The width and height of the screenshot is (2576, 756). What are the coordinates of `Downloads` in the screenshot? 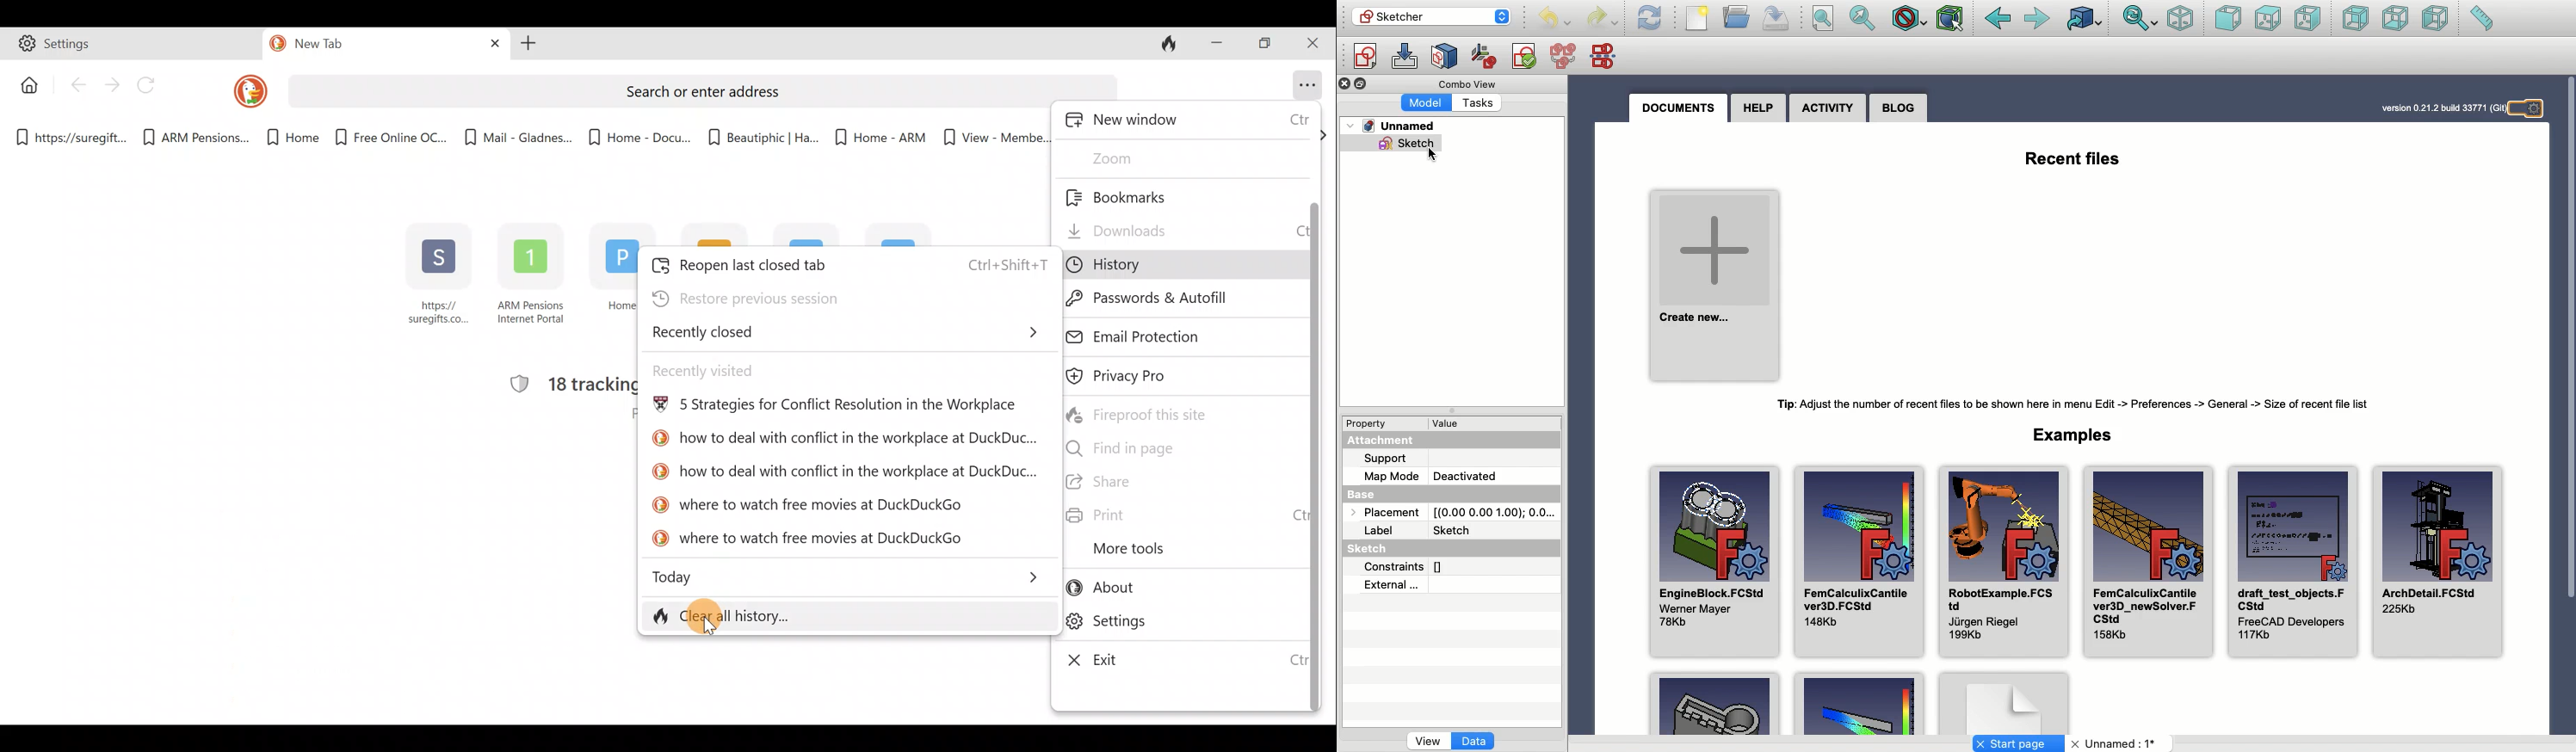 It's located at (1179, 226).